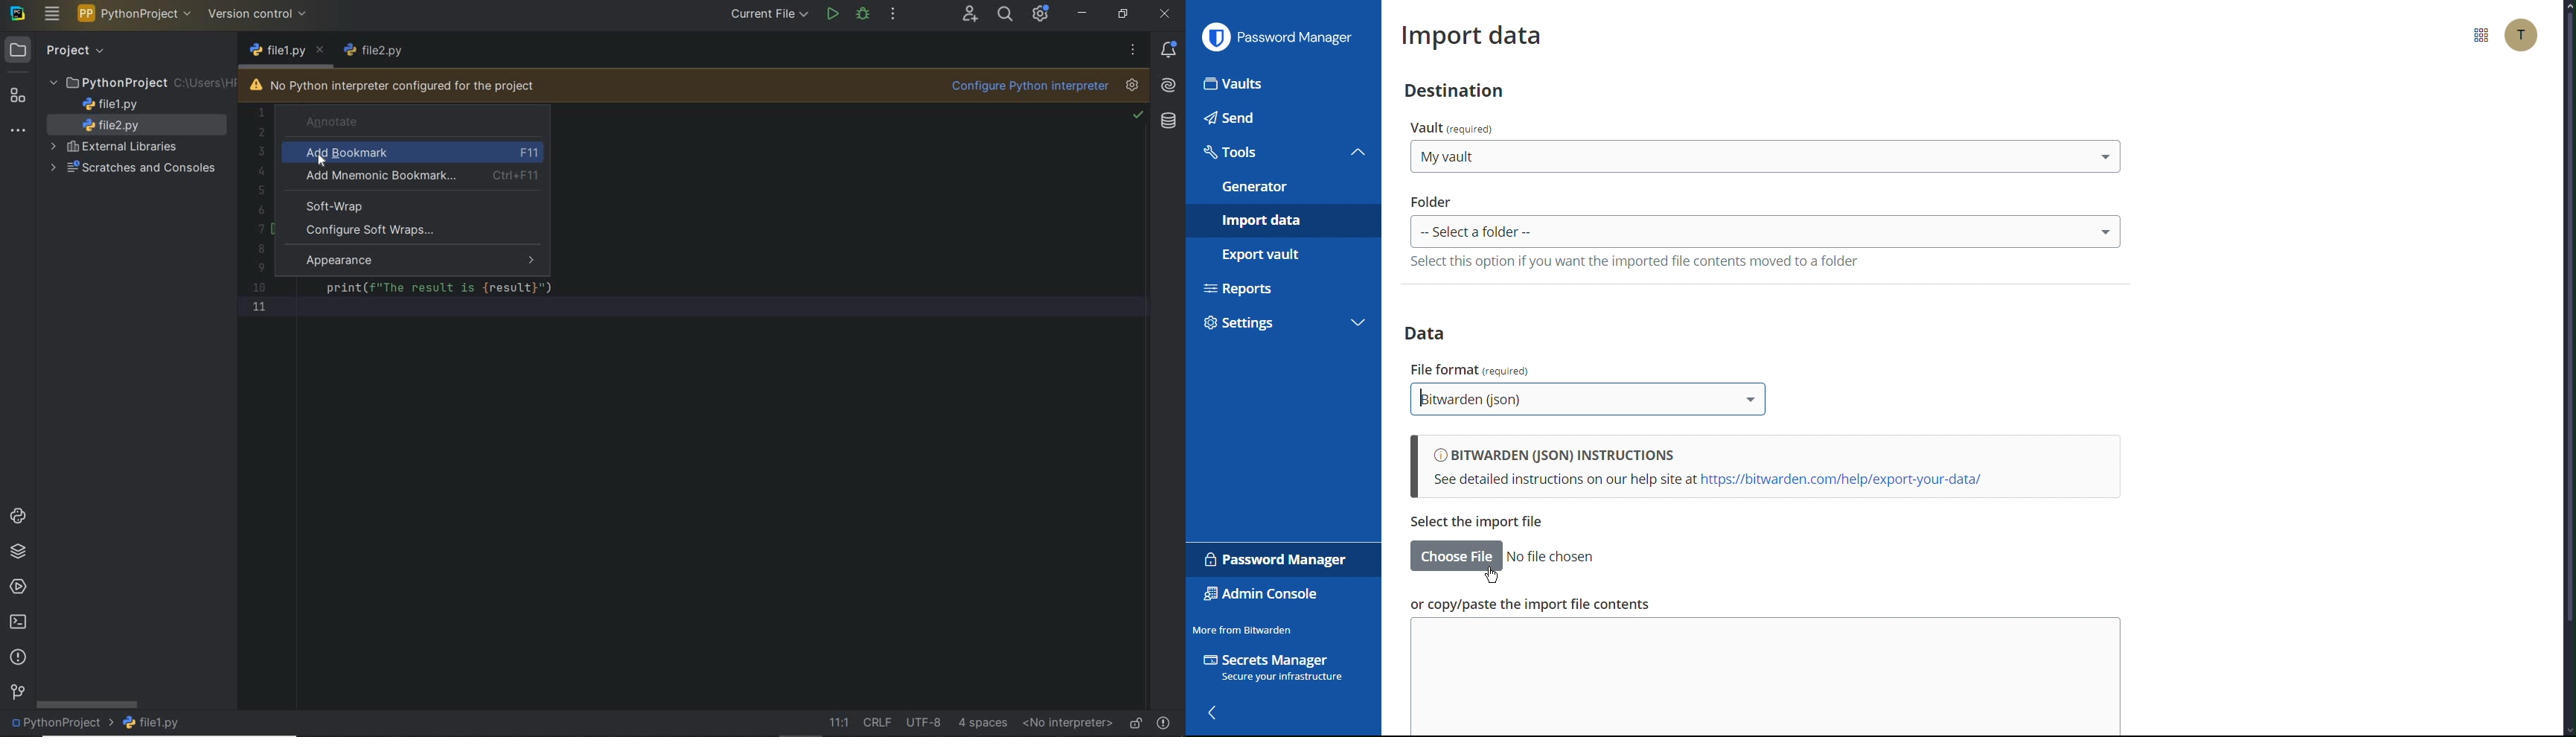 The width and height of the screenshot is (2576, 756). I want to click on Move from Bitwarden, so click(1242, 629).